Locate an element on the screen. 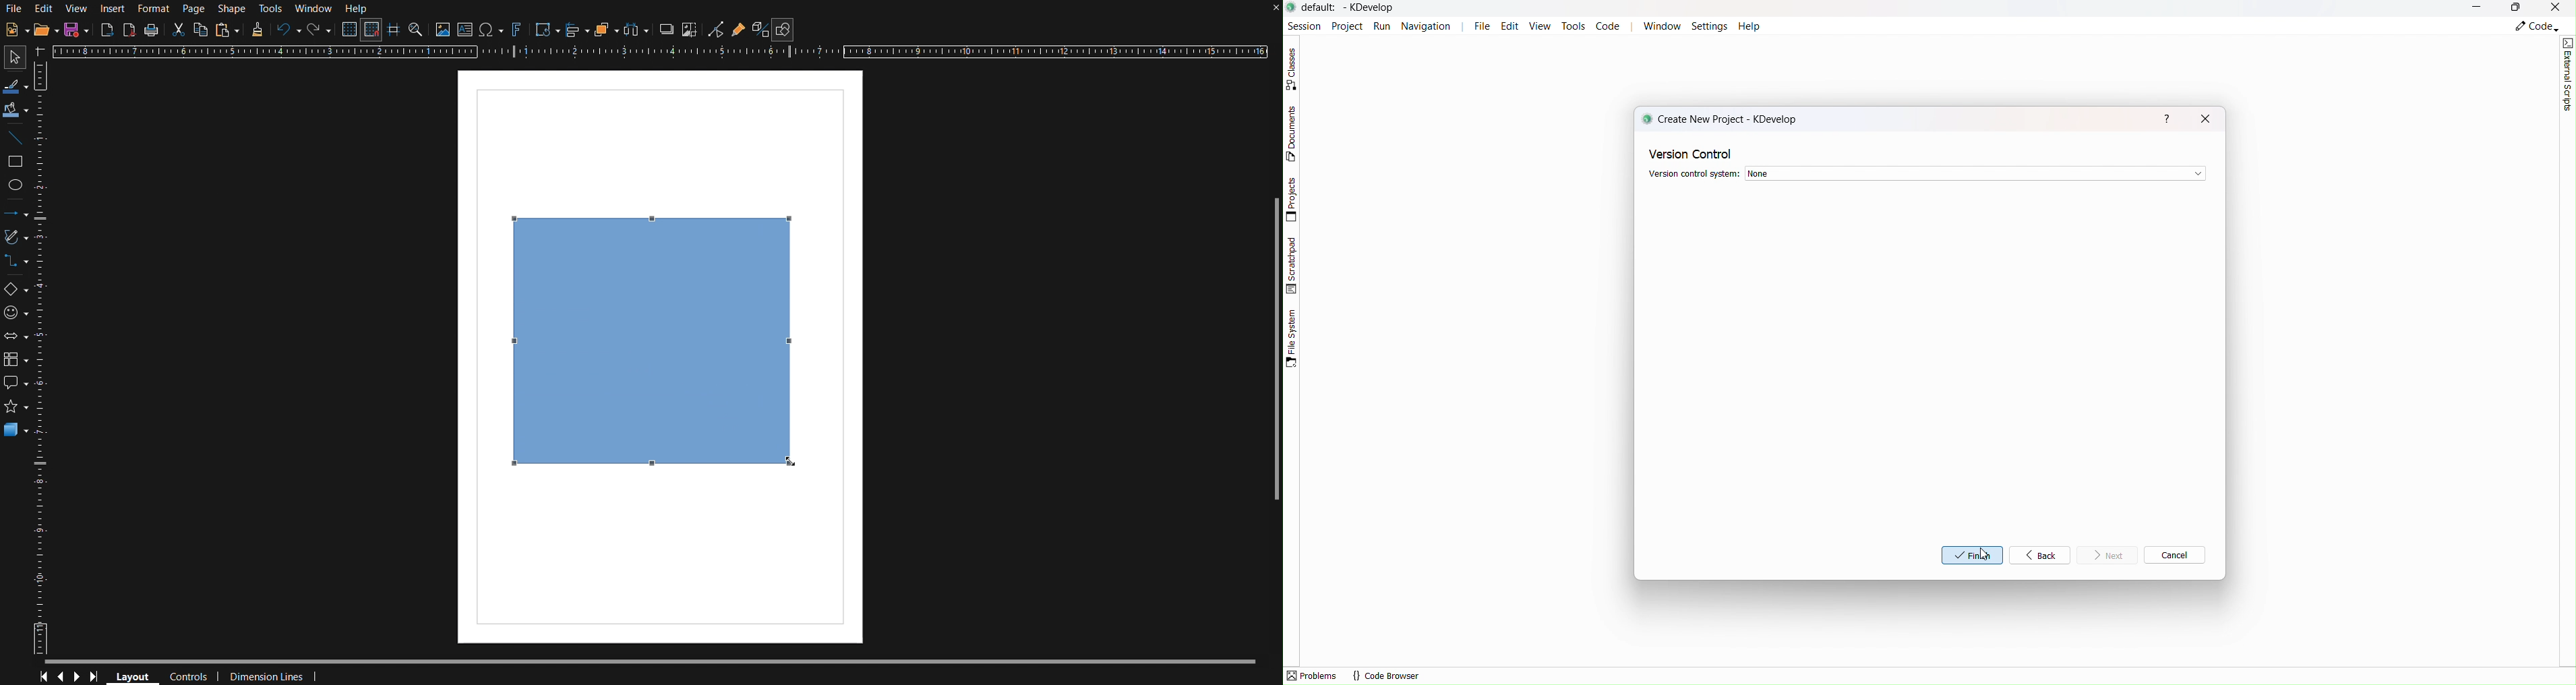  Redo is located at coordinates (318, 30).